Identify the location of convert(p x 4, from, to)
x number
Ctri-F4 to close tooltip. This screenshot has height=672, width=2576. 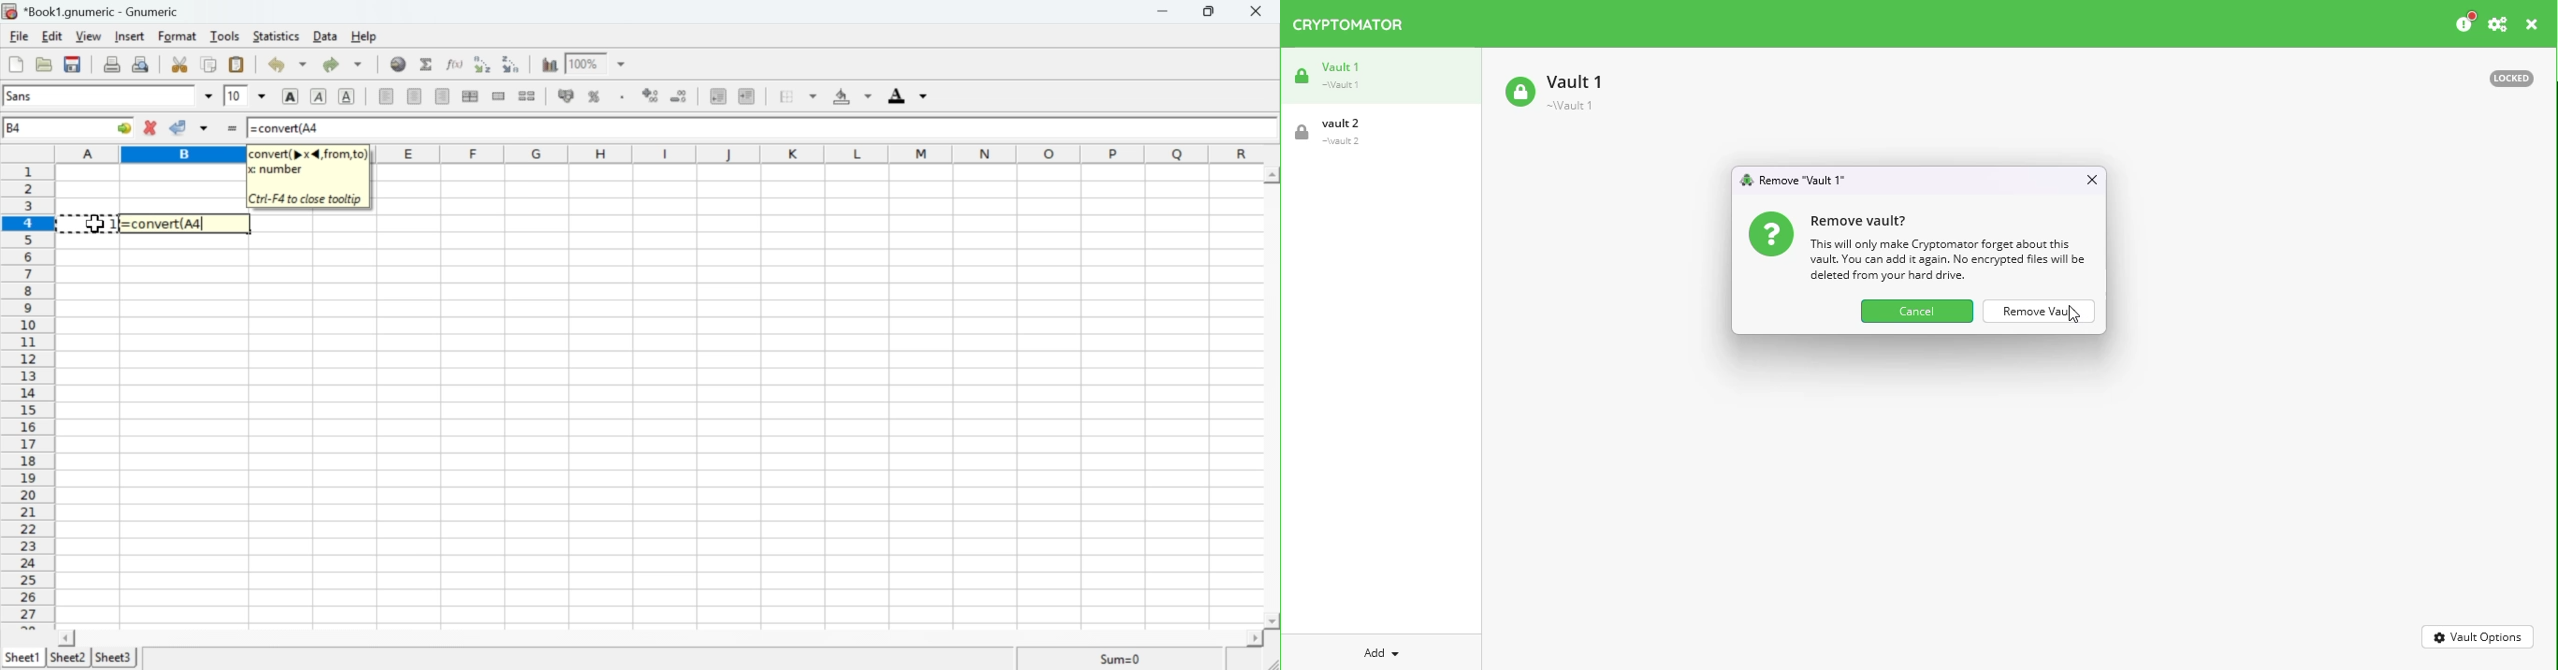
(308, 176).